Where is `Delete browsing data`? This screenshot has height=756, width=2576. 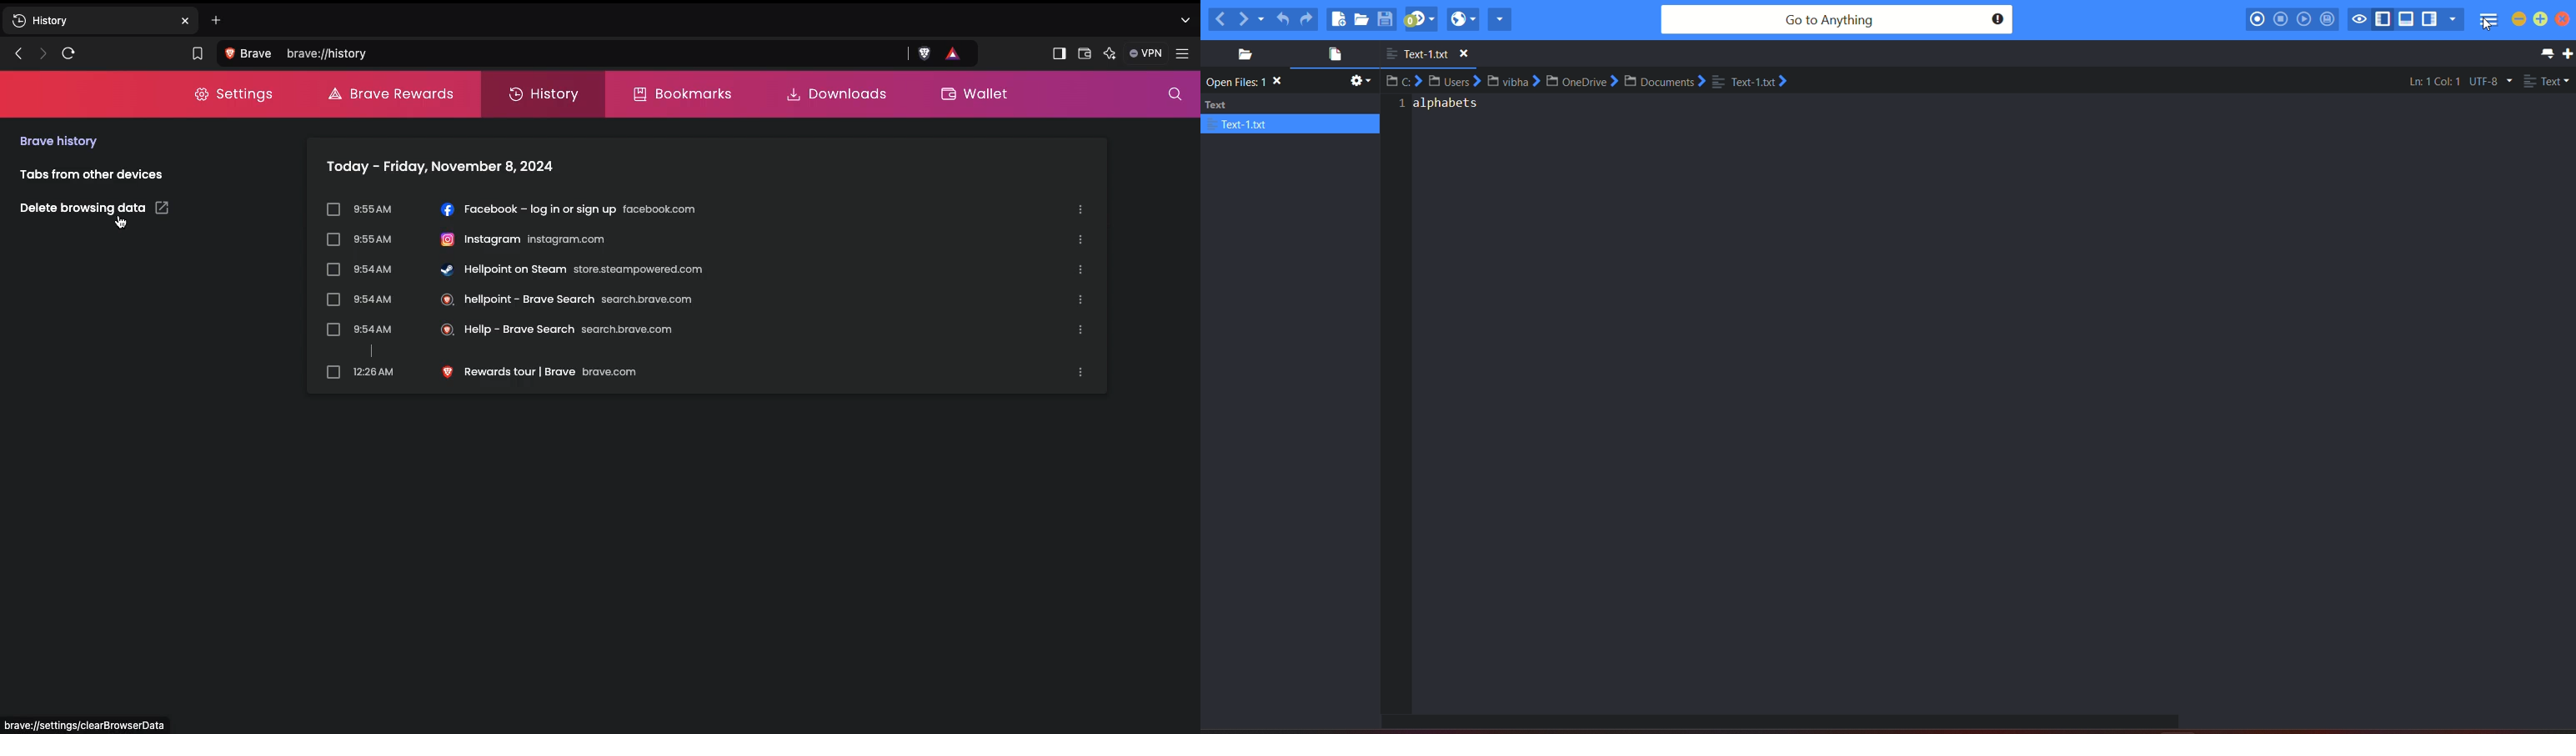 Delete browsing data is located at coordinates (98, 217).